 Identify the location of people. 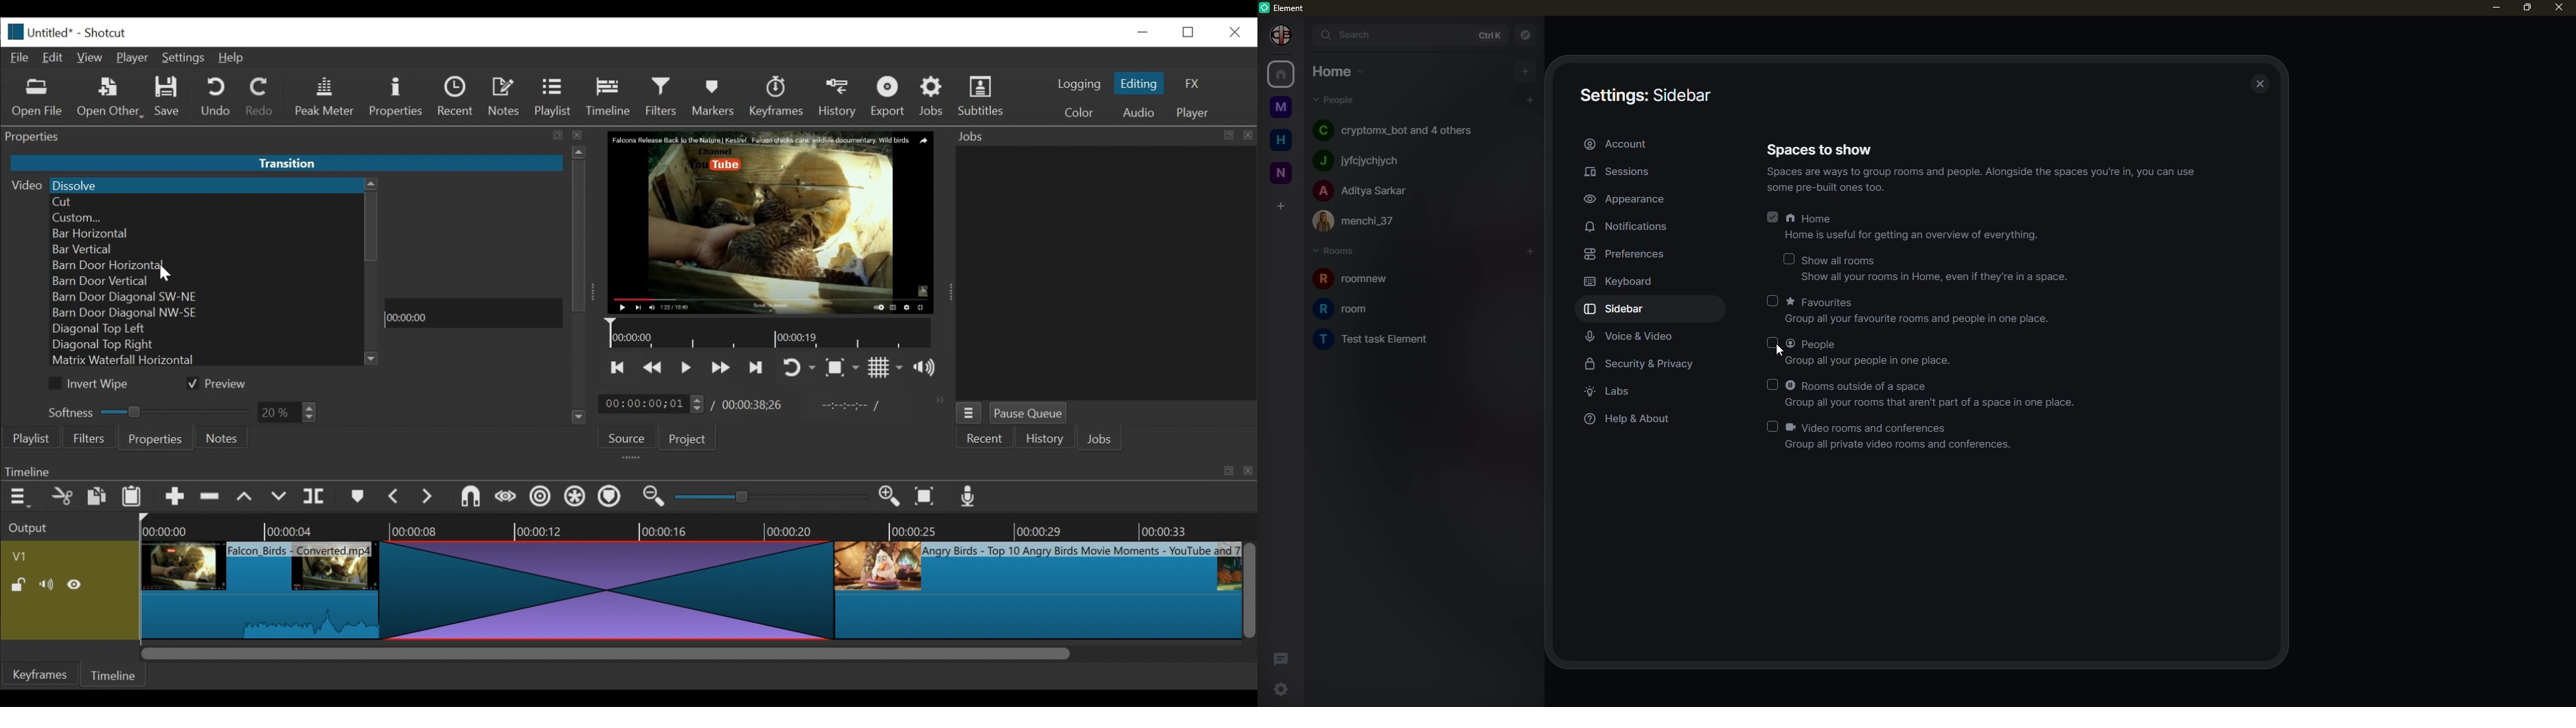
(1363, 190).